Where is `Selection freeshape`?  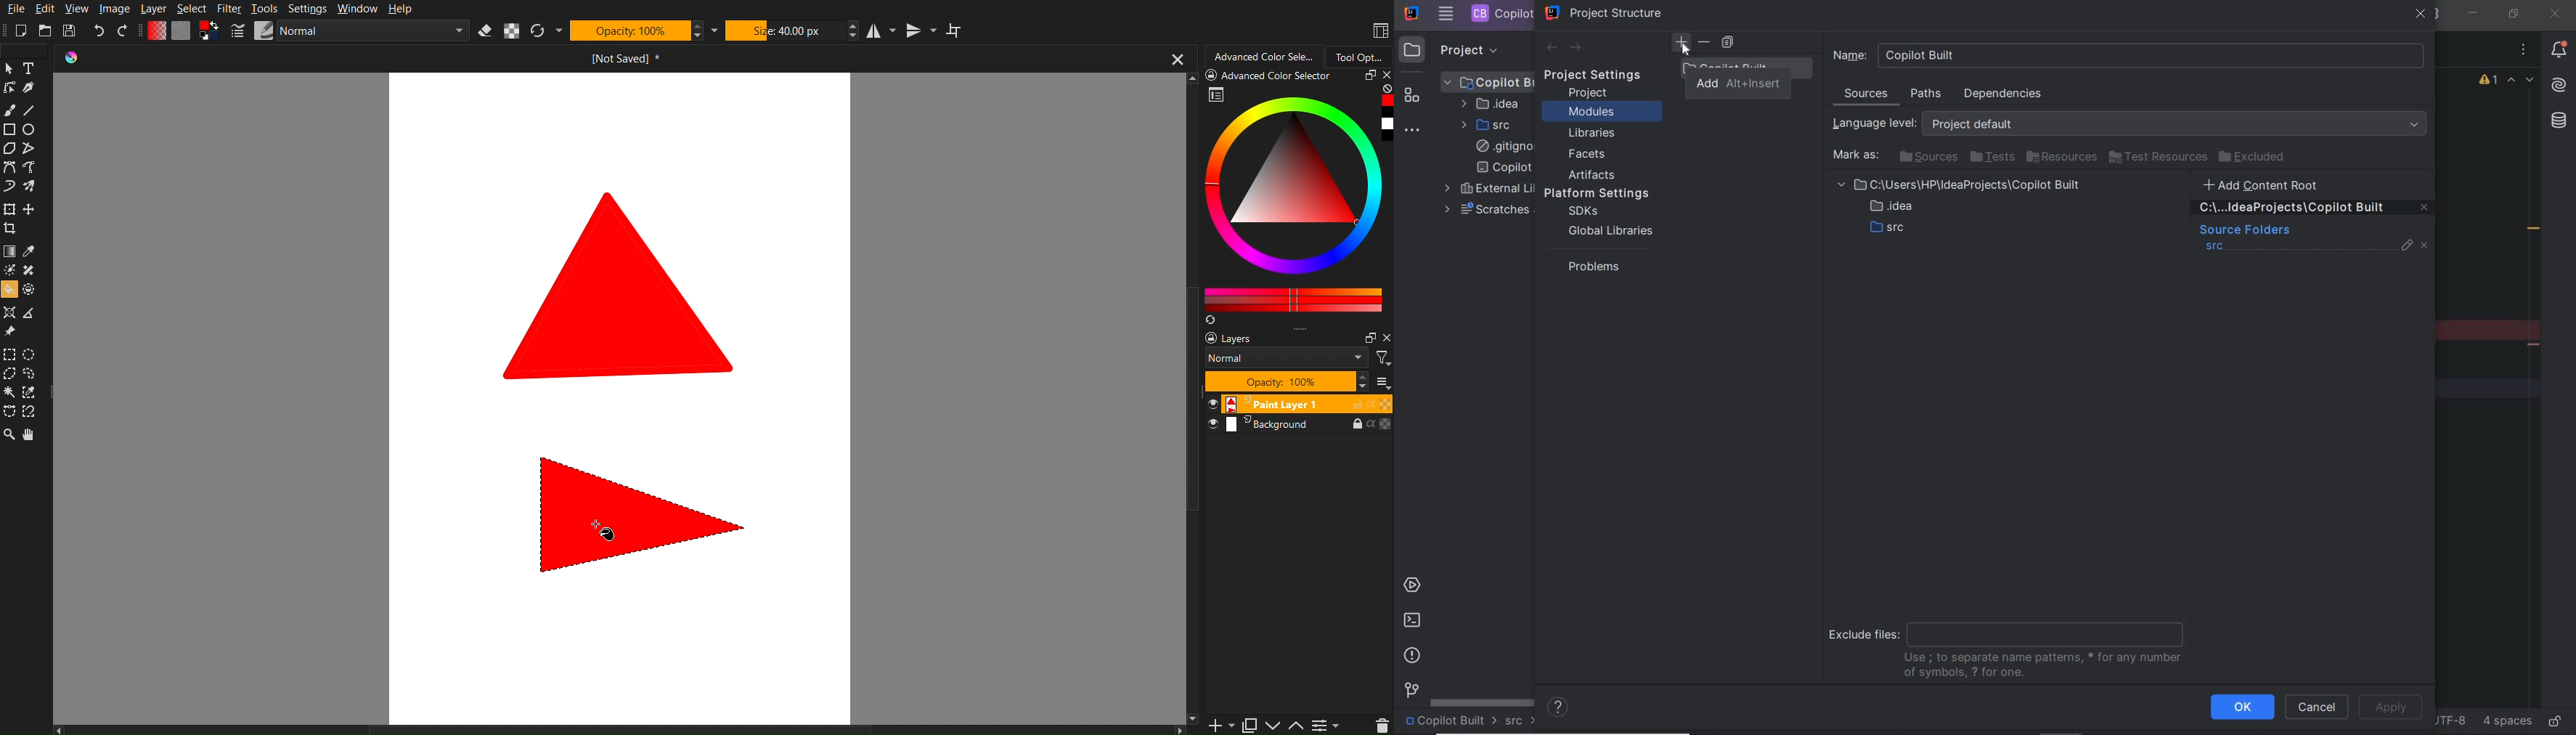
Selection freeshape is located at coordinates (33, 375).